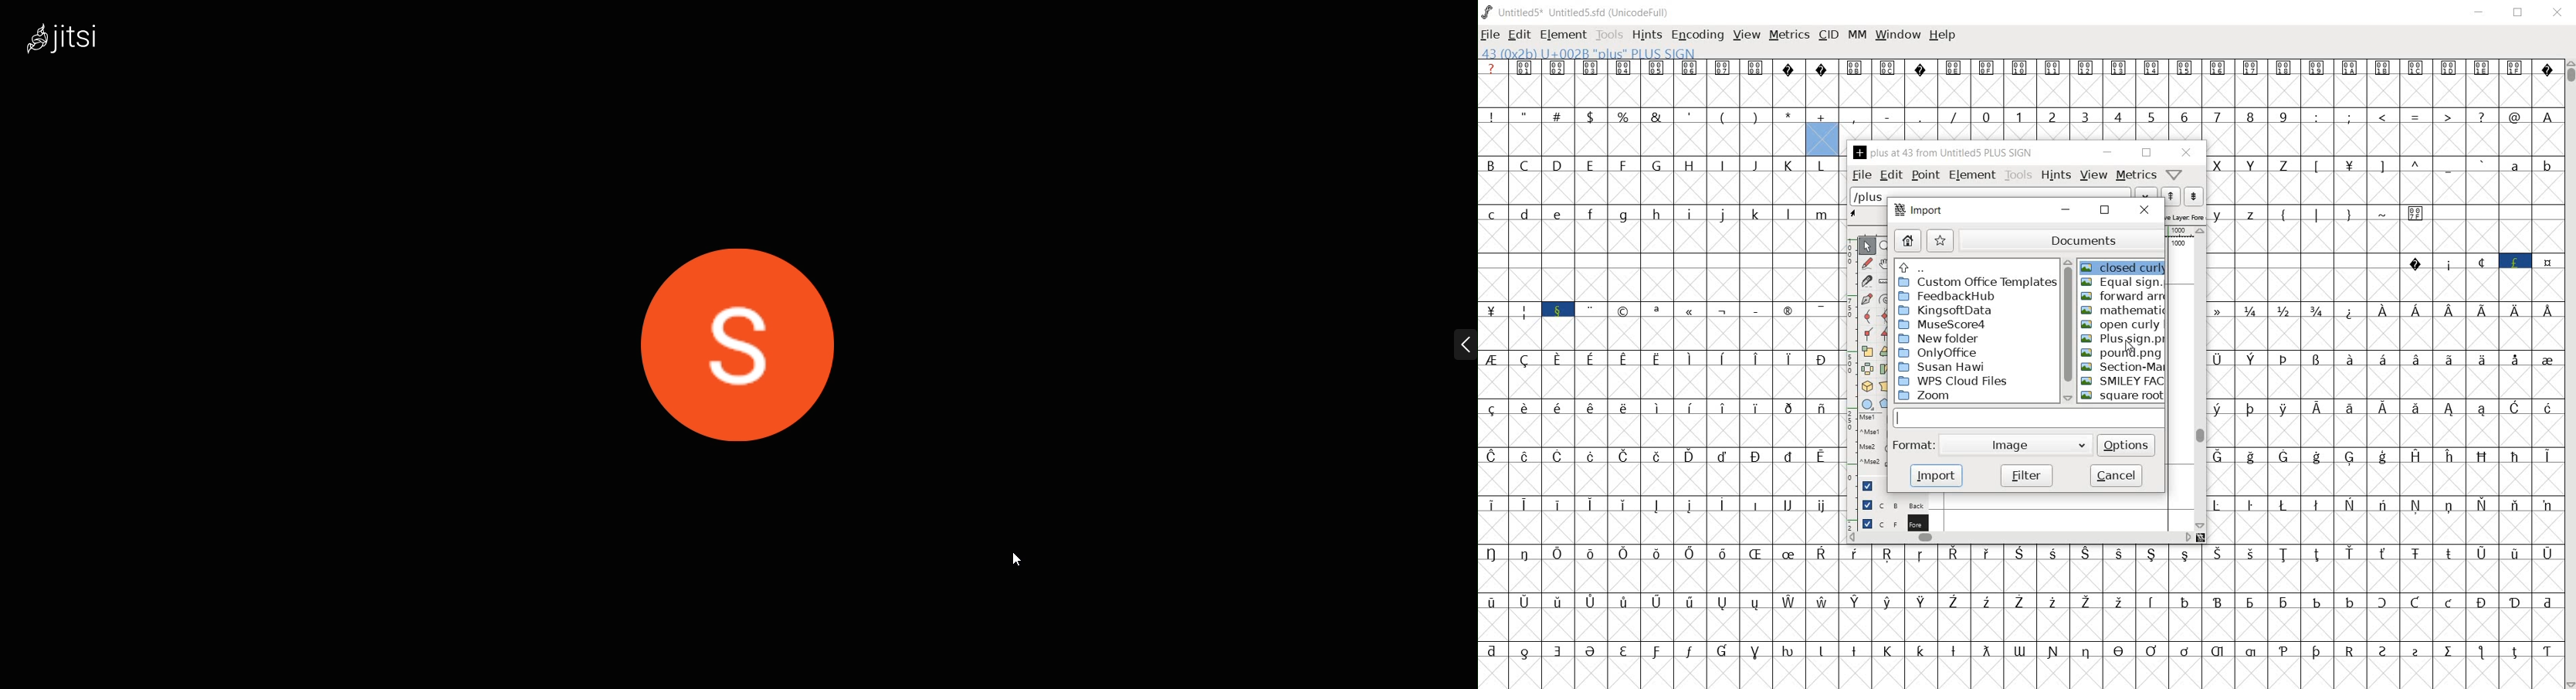 The width and height of the screenshot is (2576, 700). What do you see at coordinates (2020, 176) in the screenshot?
I see `tools` at bounding box center [2020, 176].